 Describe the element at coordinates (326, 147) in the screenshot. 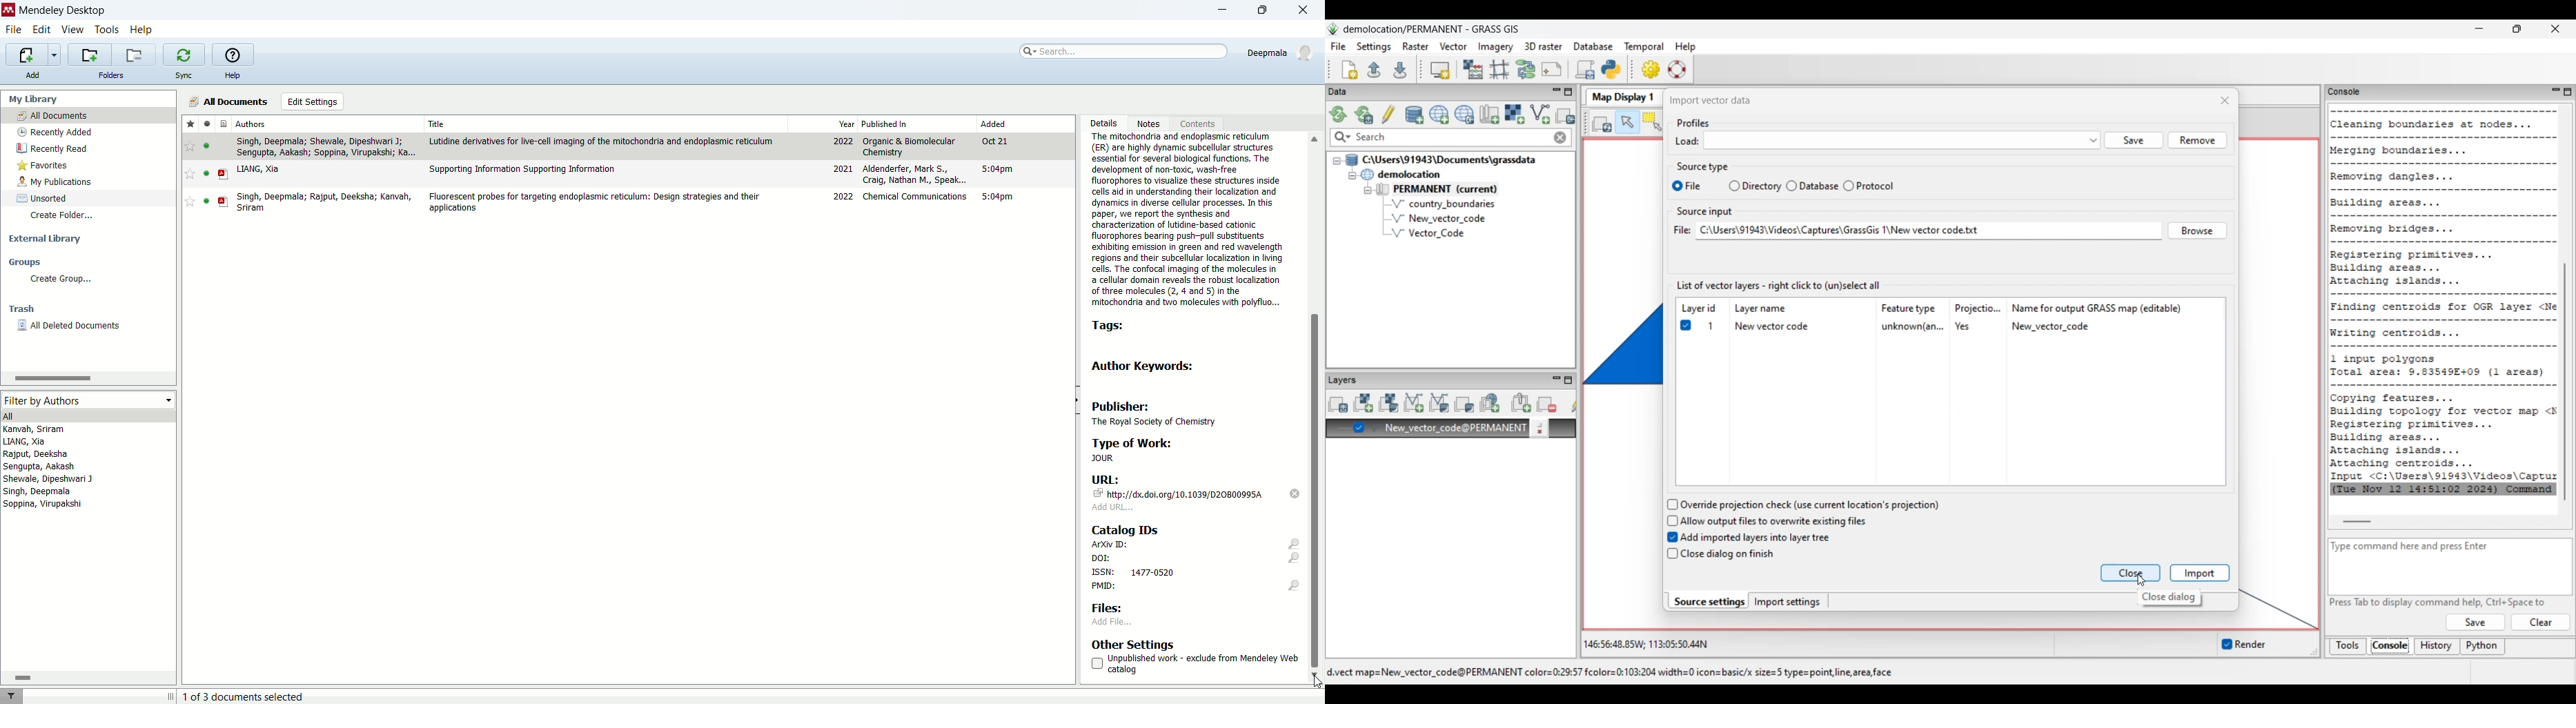

I see `singh, deepmala; shewale, dipeshwari J; sengupta, aakash; soppina, virupakshi; ka` at that location.